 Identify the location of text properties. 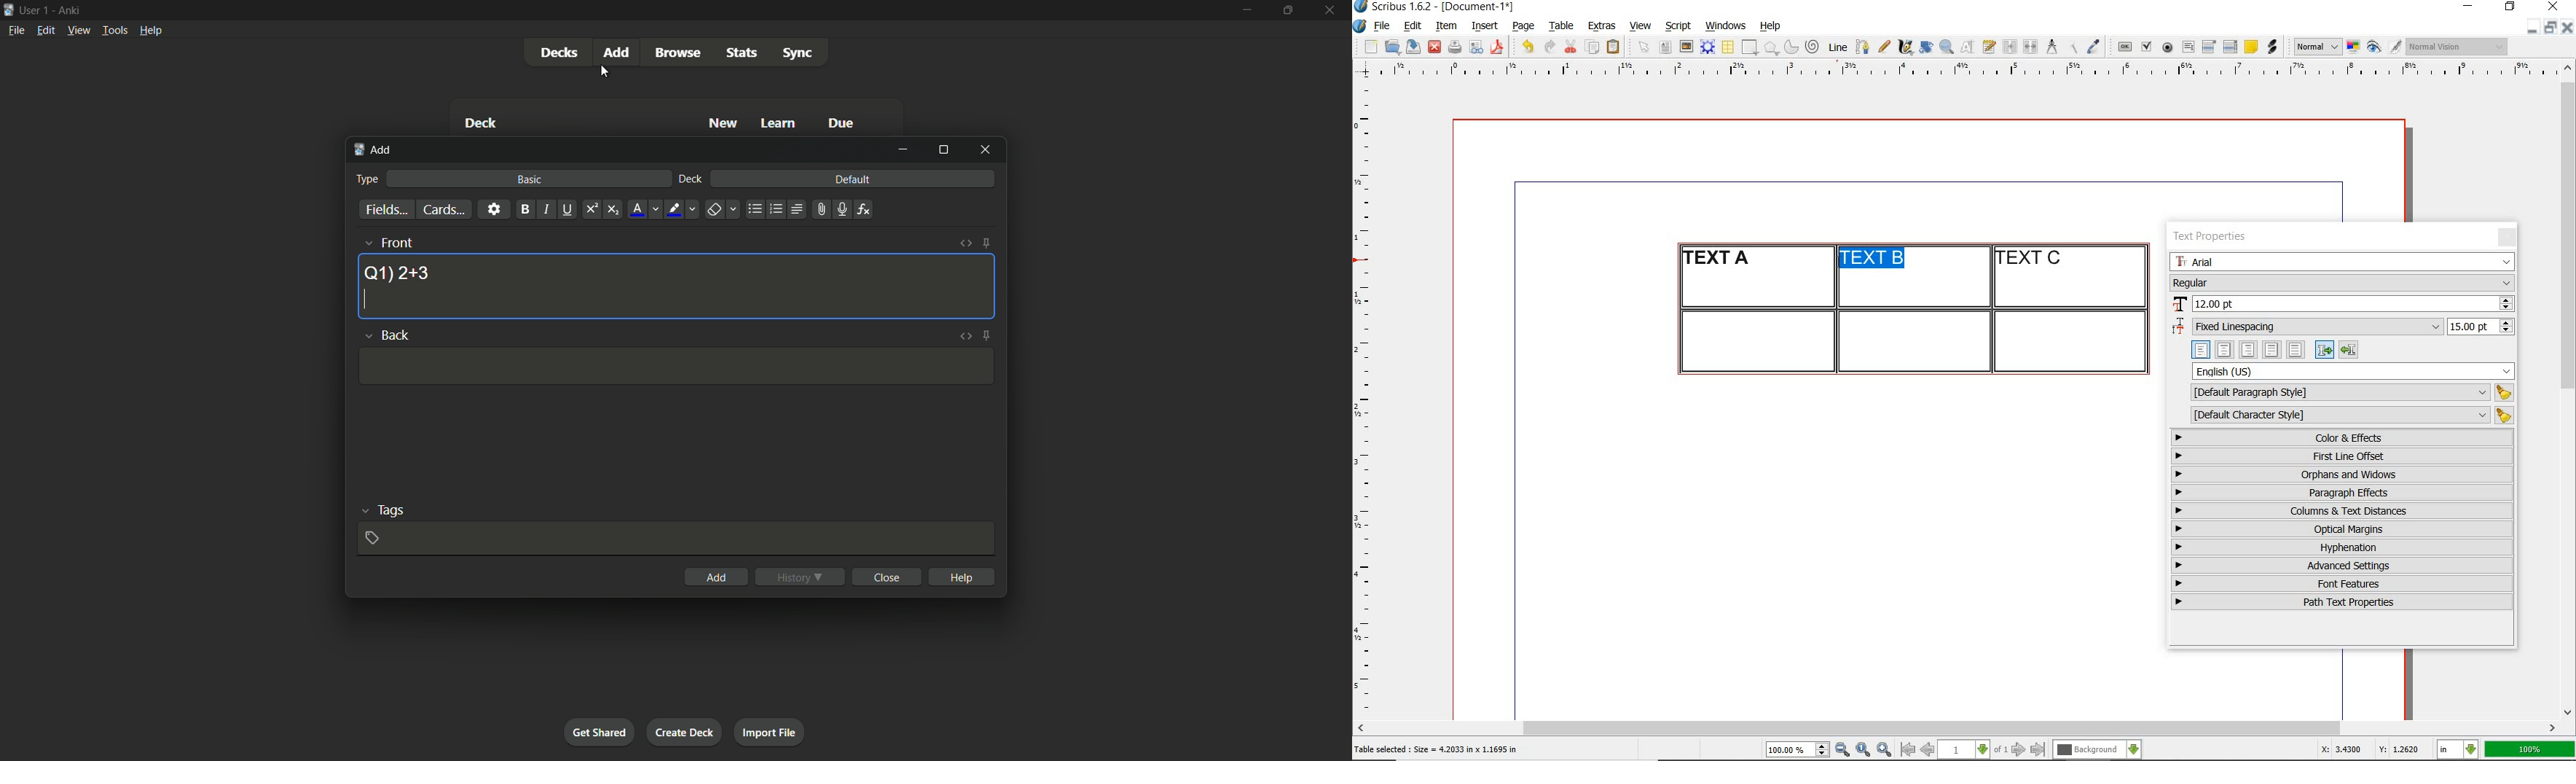
(2209, 238).